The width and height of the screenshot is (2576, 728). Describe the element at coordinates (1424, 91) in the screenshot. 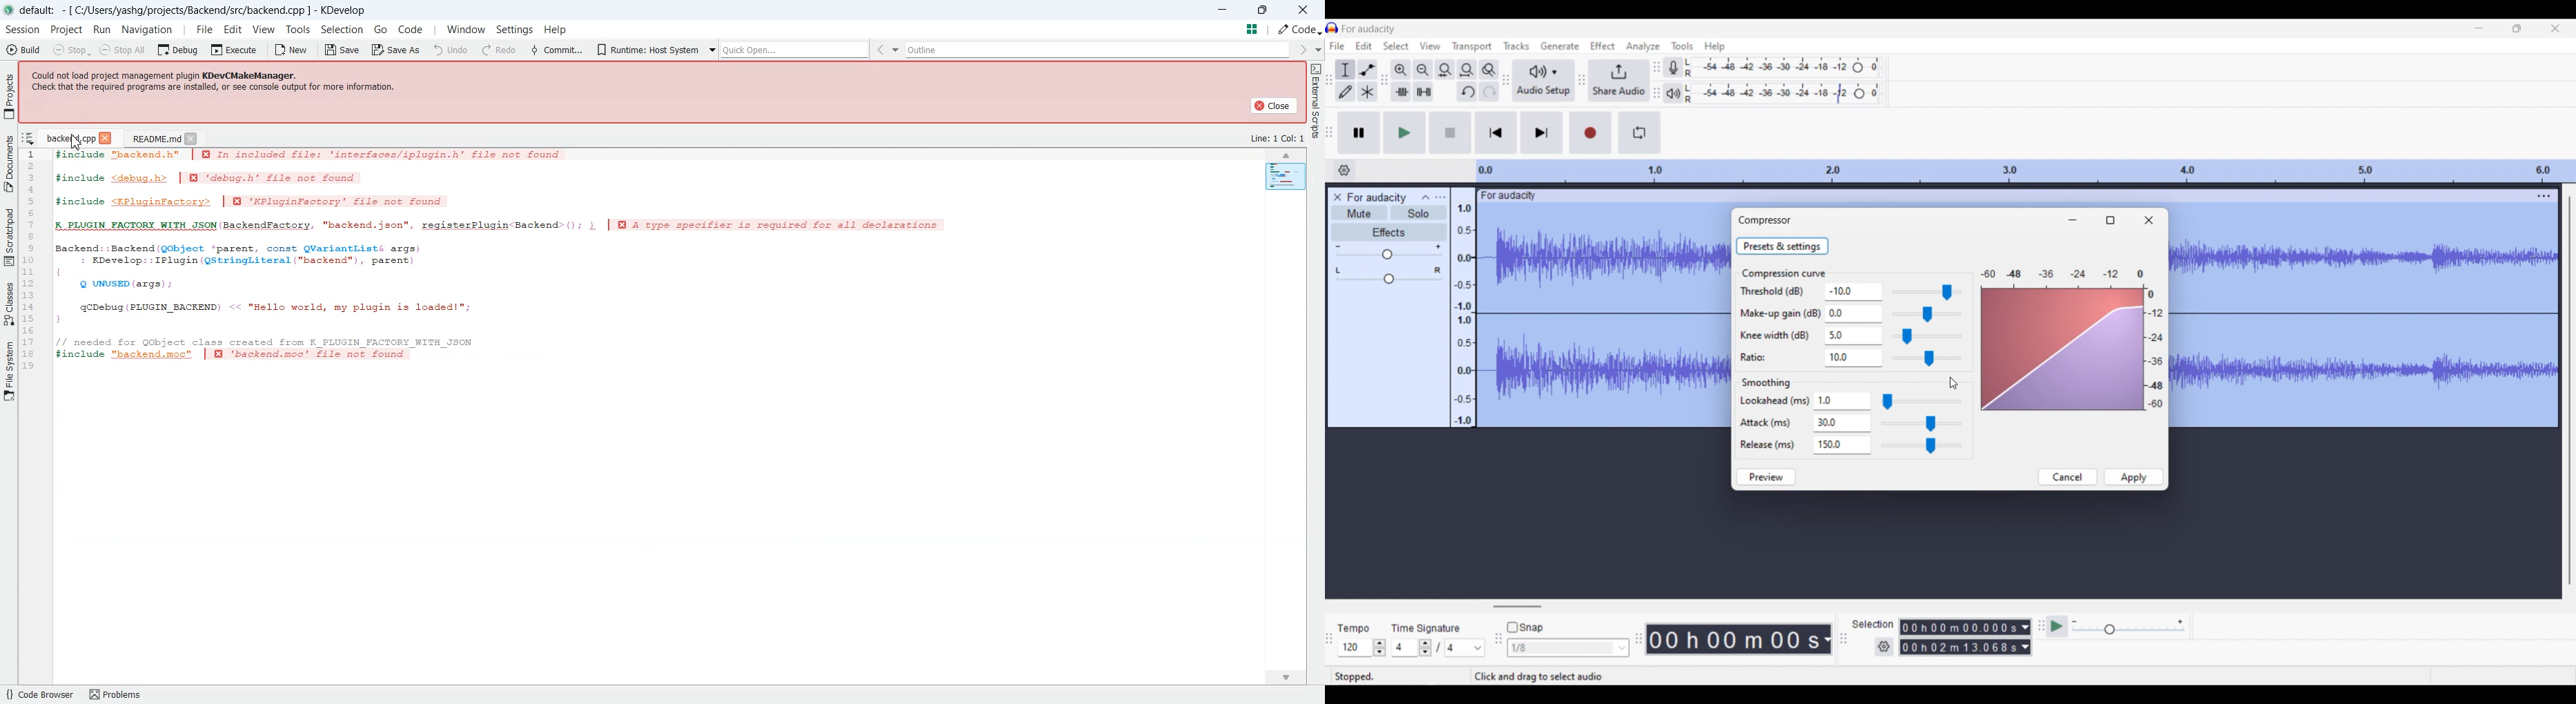

I see `Silence audio selection` at that location.